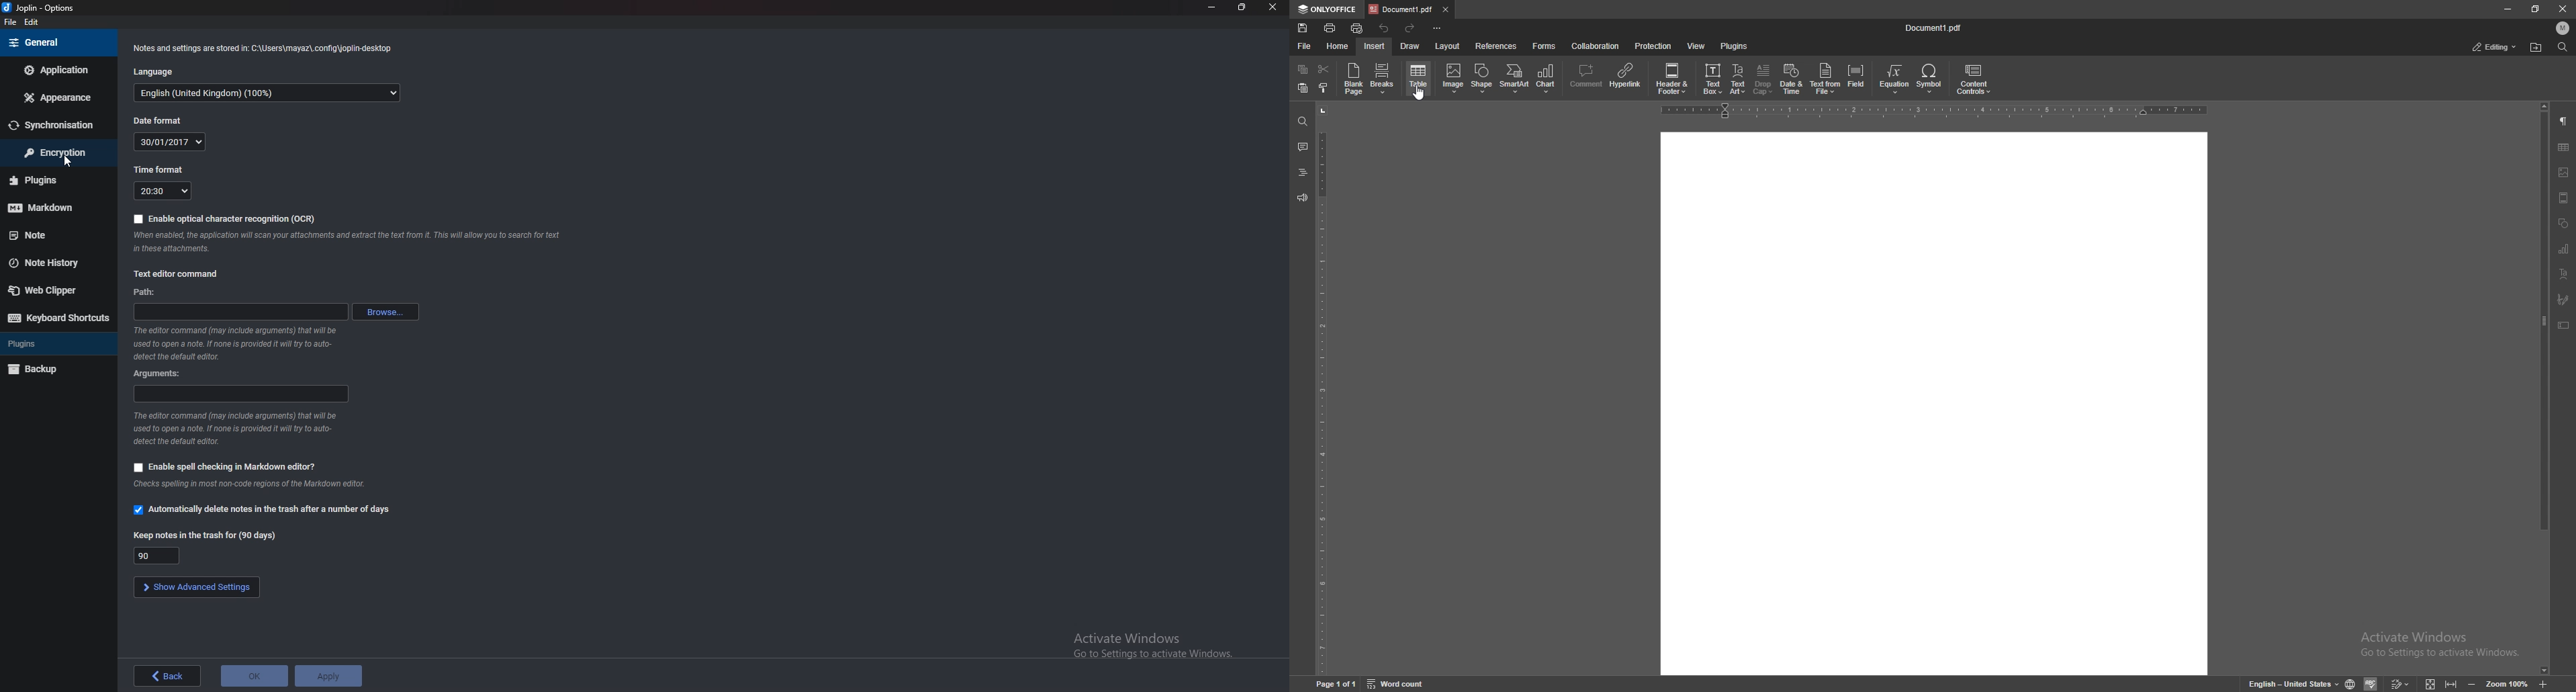  I want to click on copy style, so click(1324, 89).